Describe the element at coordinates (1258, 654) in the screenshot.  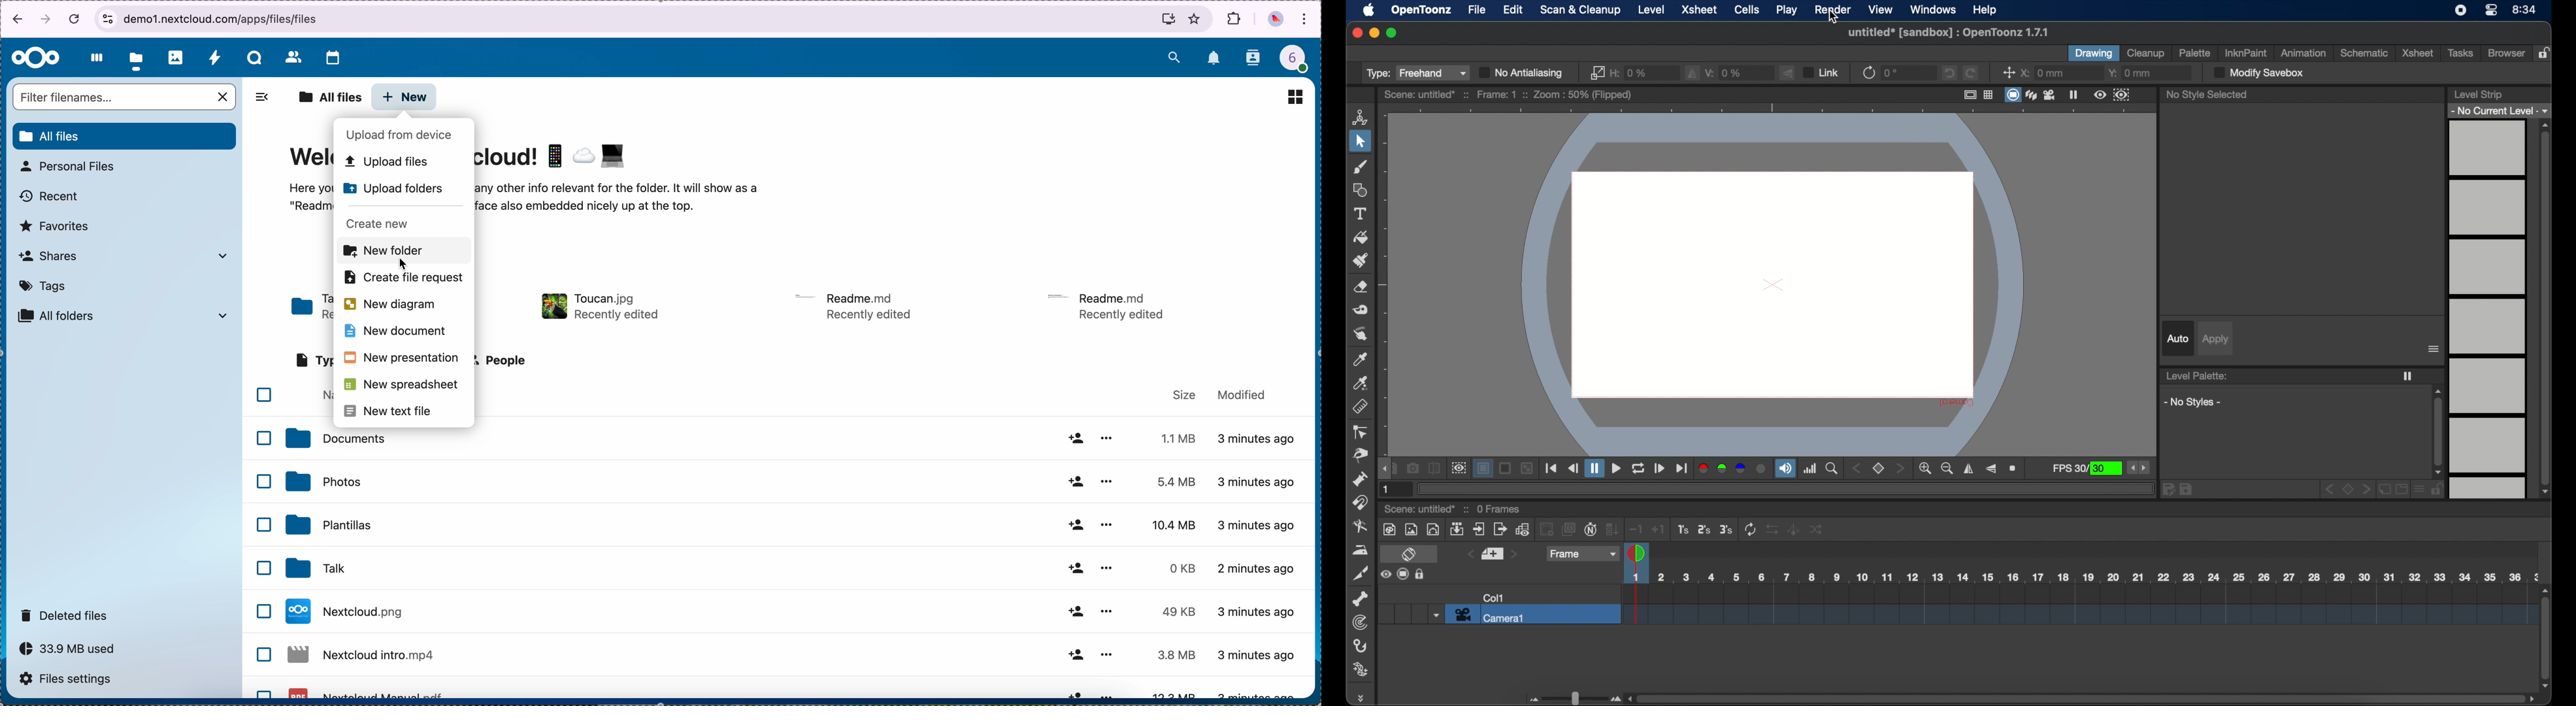
I see `4 minutes ago` at that location.